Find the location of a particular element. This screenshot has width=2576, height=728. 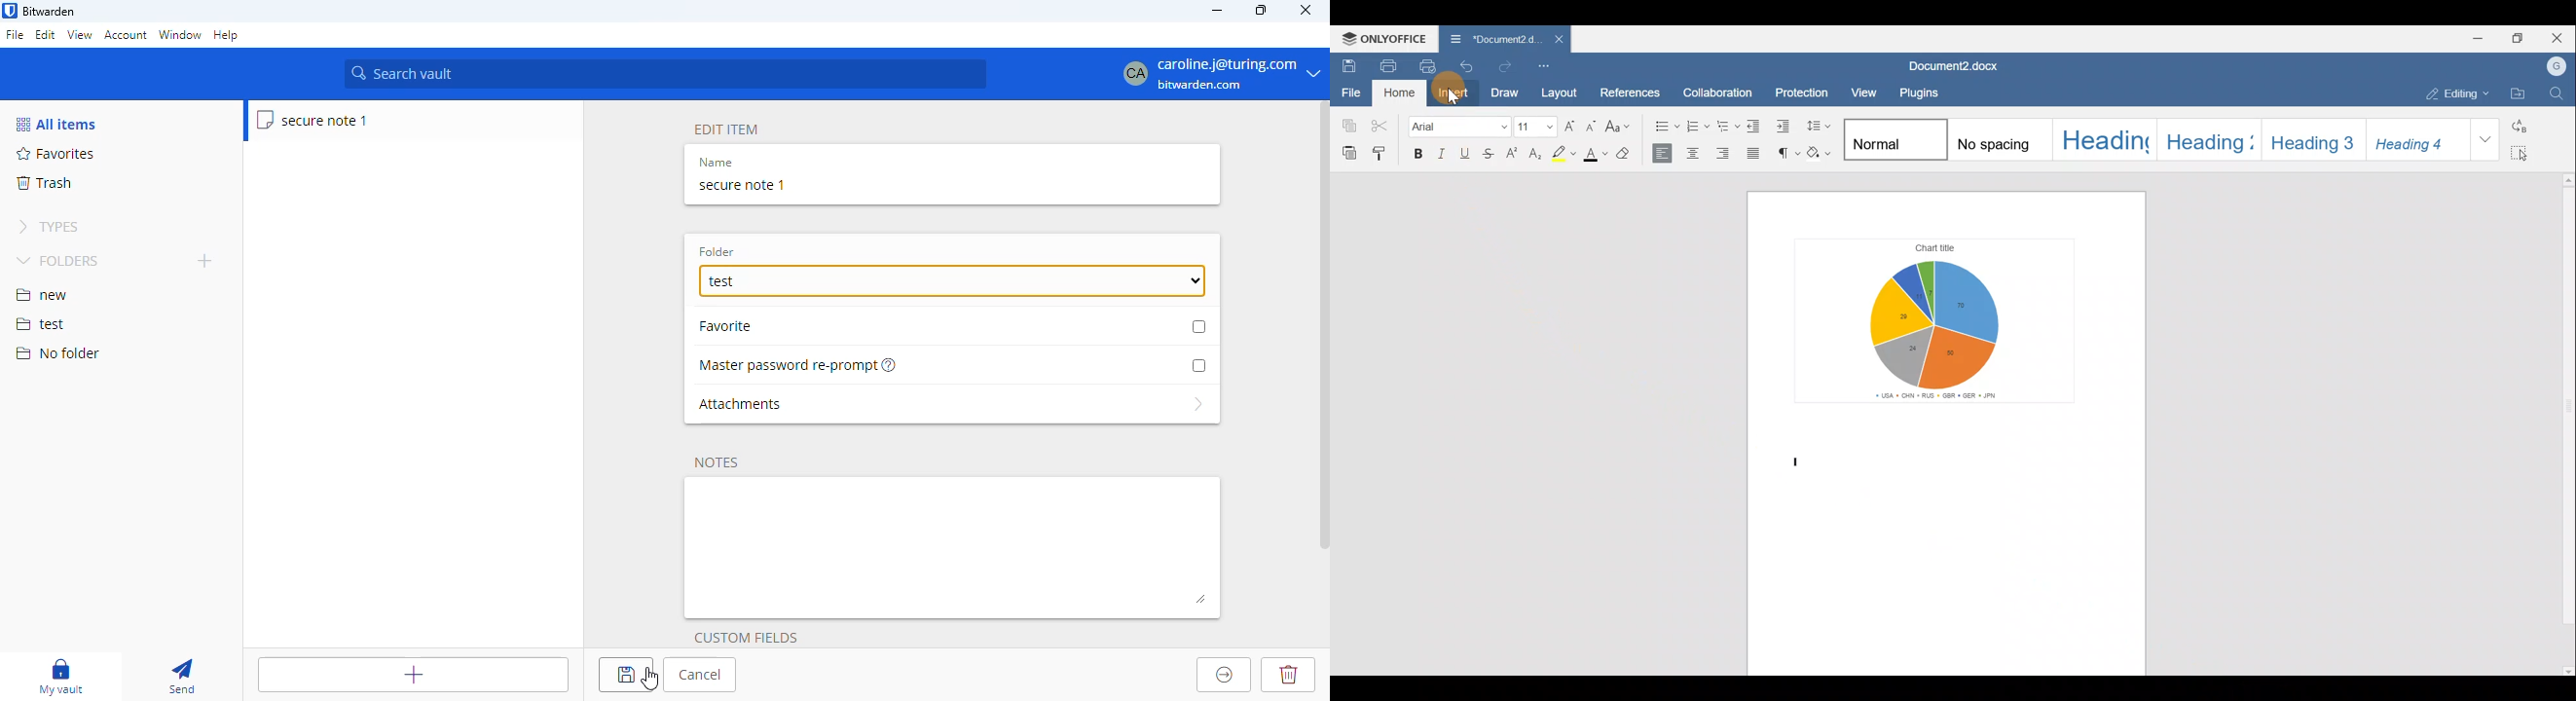

File is located at coordinates (1349, 92).